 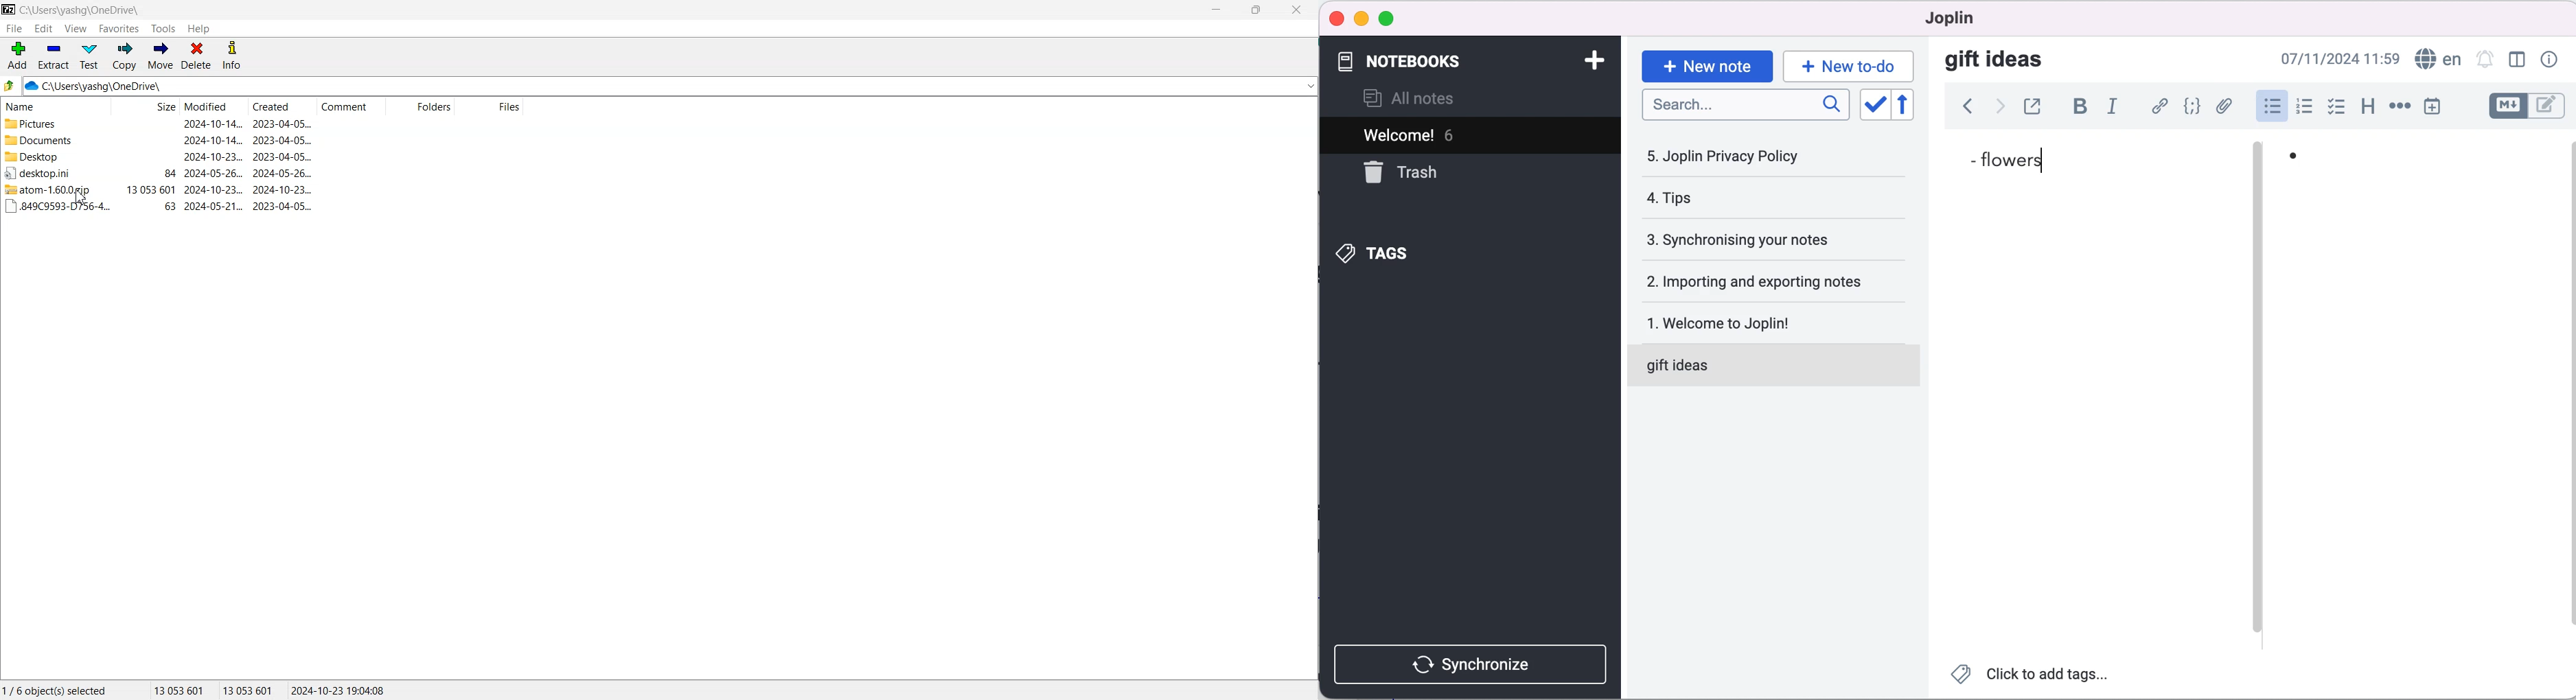 I want to click on toggle external editing, so click(x=2035, y=106).